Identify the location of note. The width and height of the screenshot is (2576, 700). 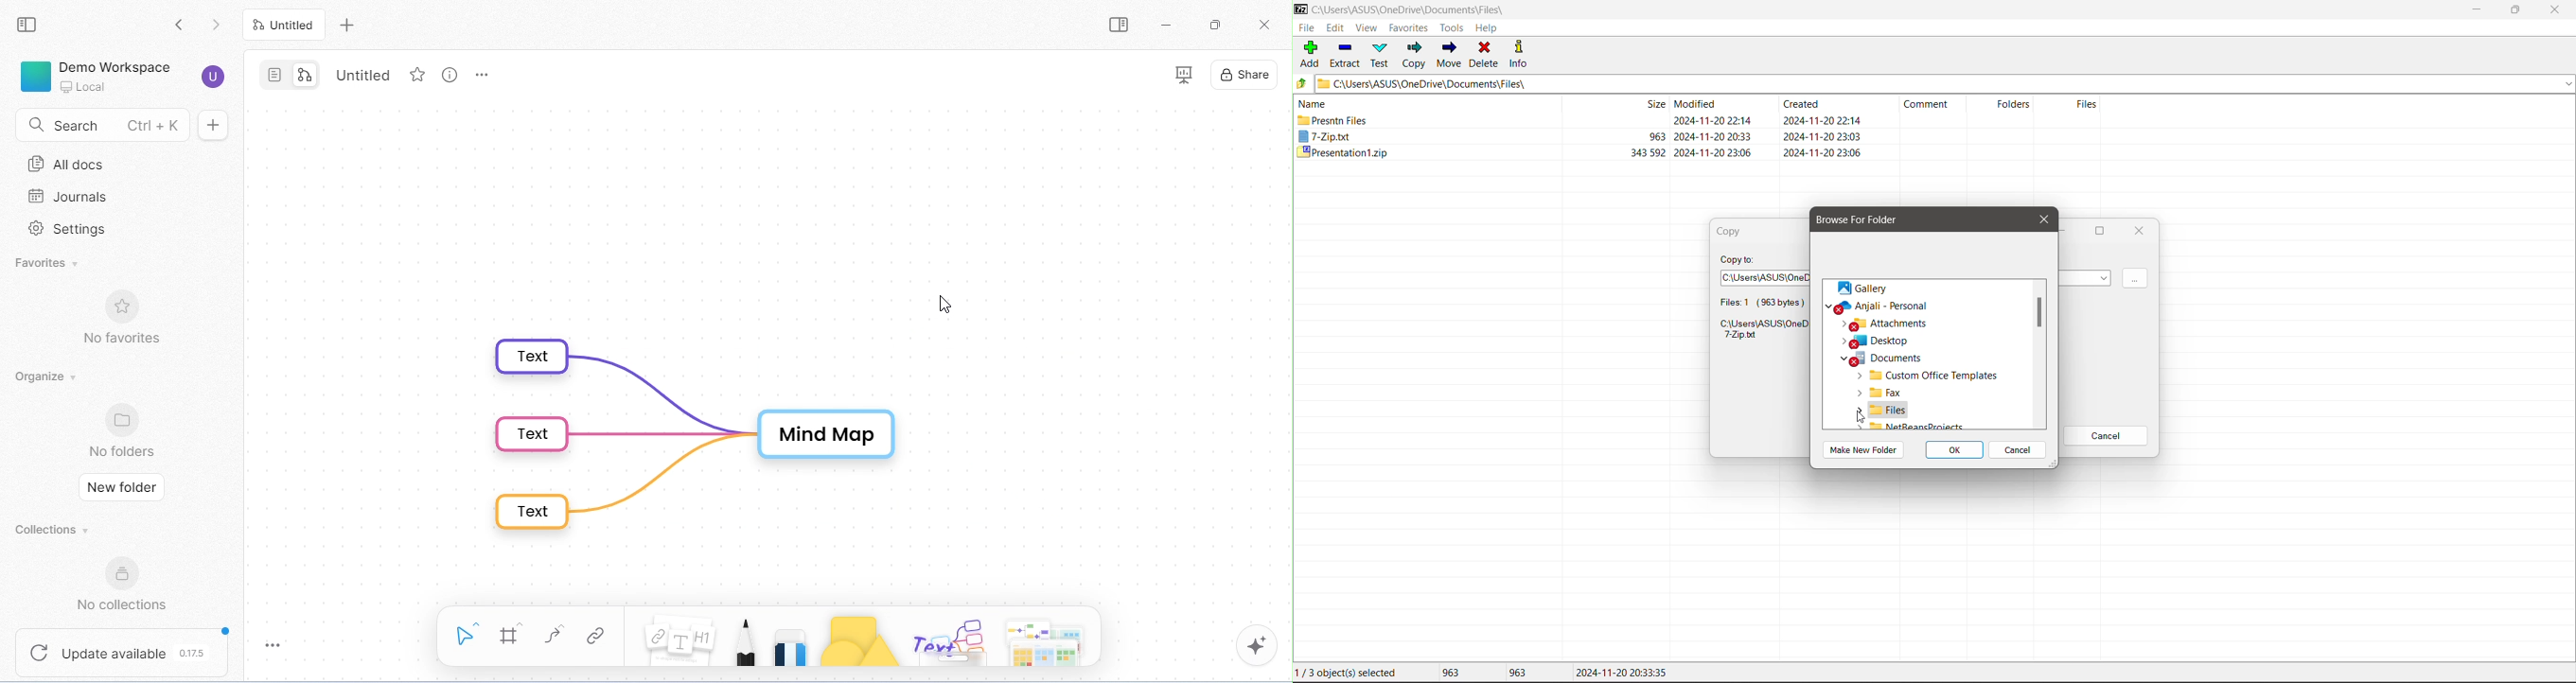
(681, 641).